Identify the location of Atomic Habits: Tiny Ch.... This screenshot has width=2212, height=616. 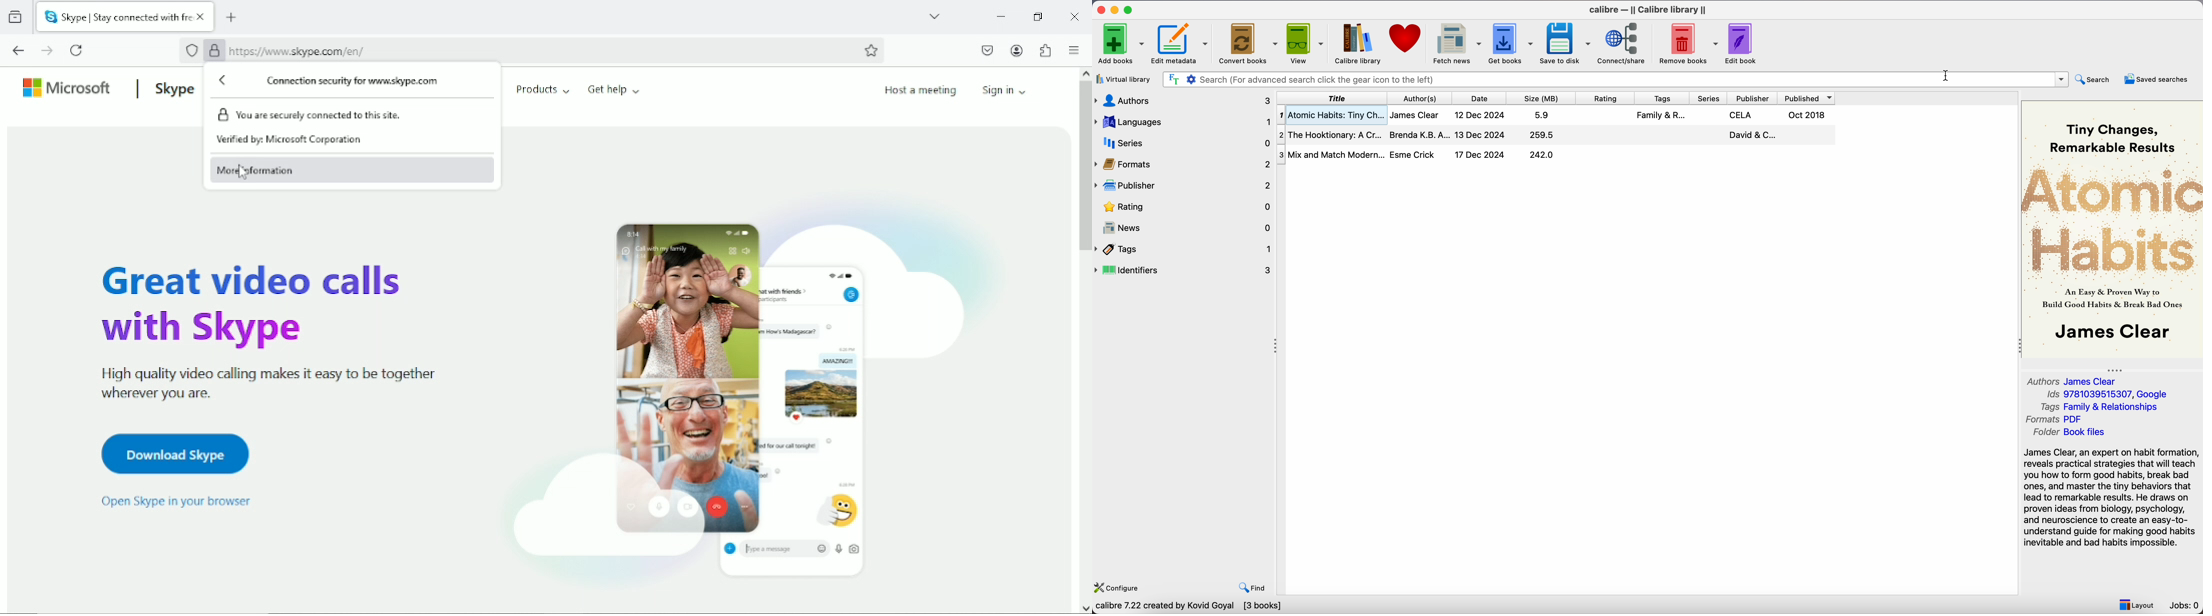
(1334, 115).